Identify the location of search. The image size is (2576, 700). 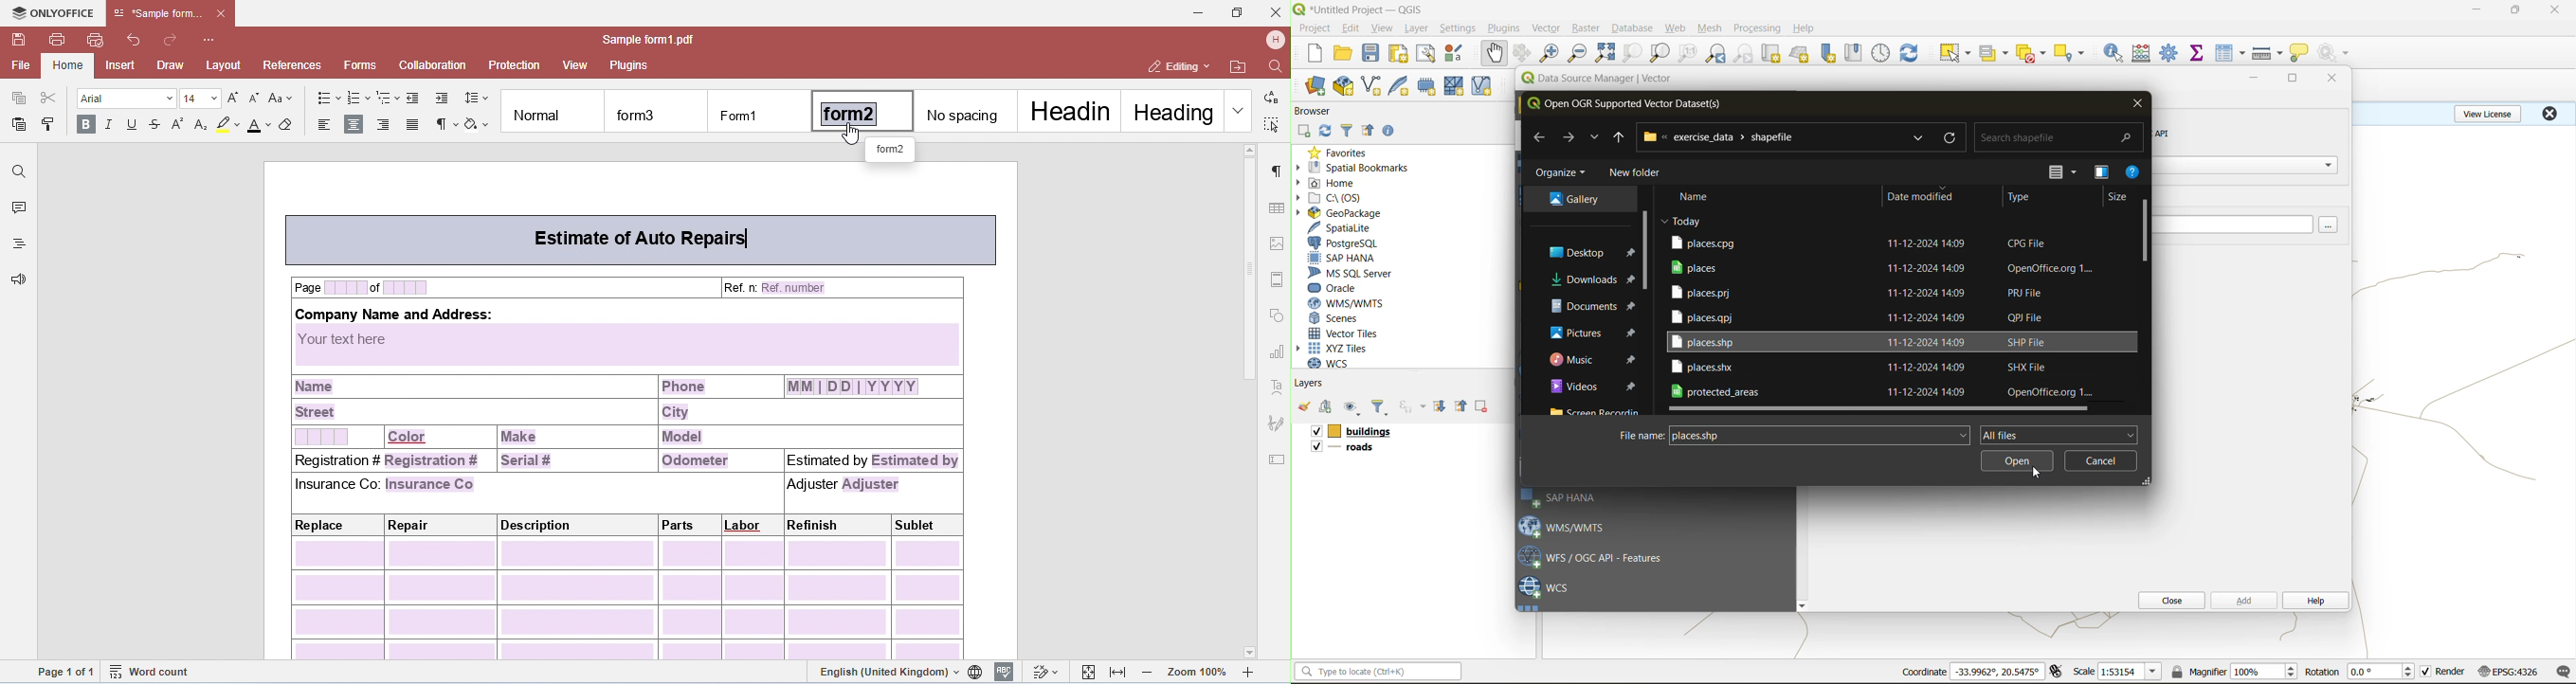
(1916, 139).